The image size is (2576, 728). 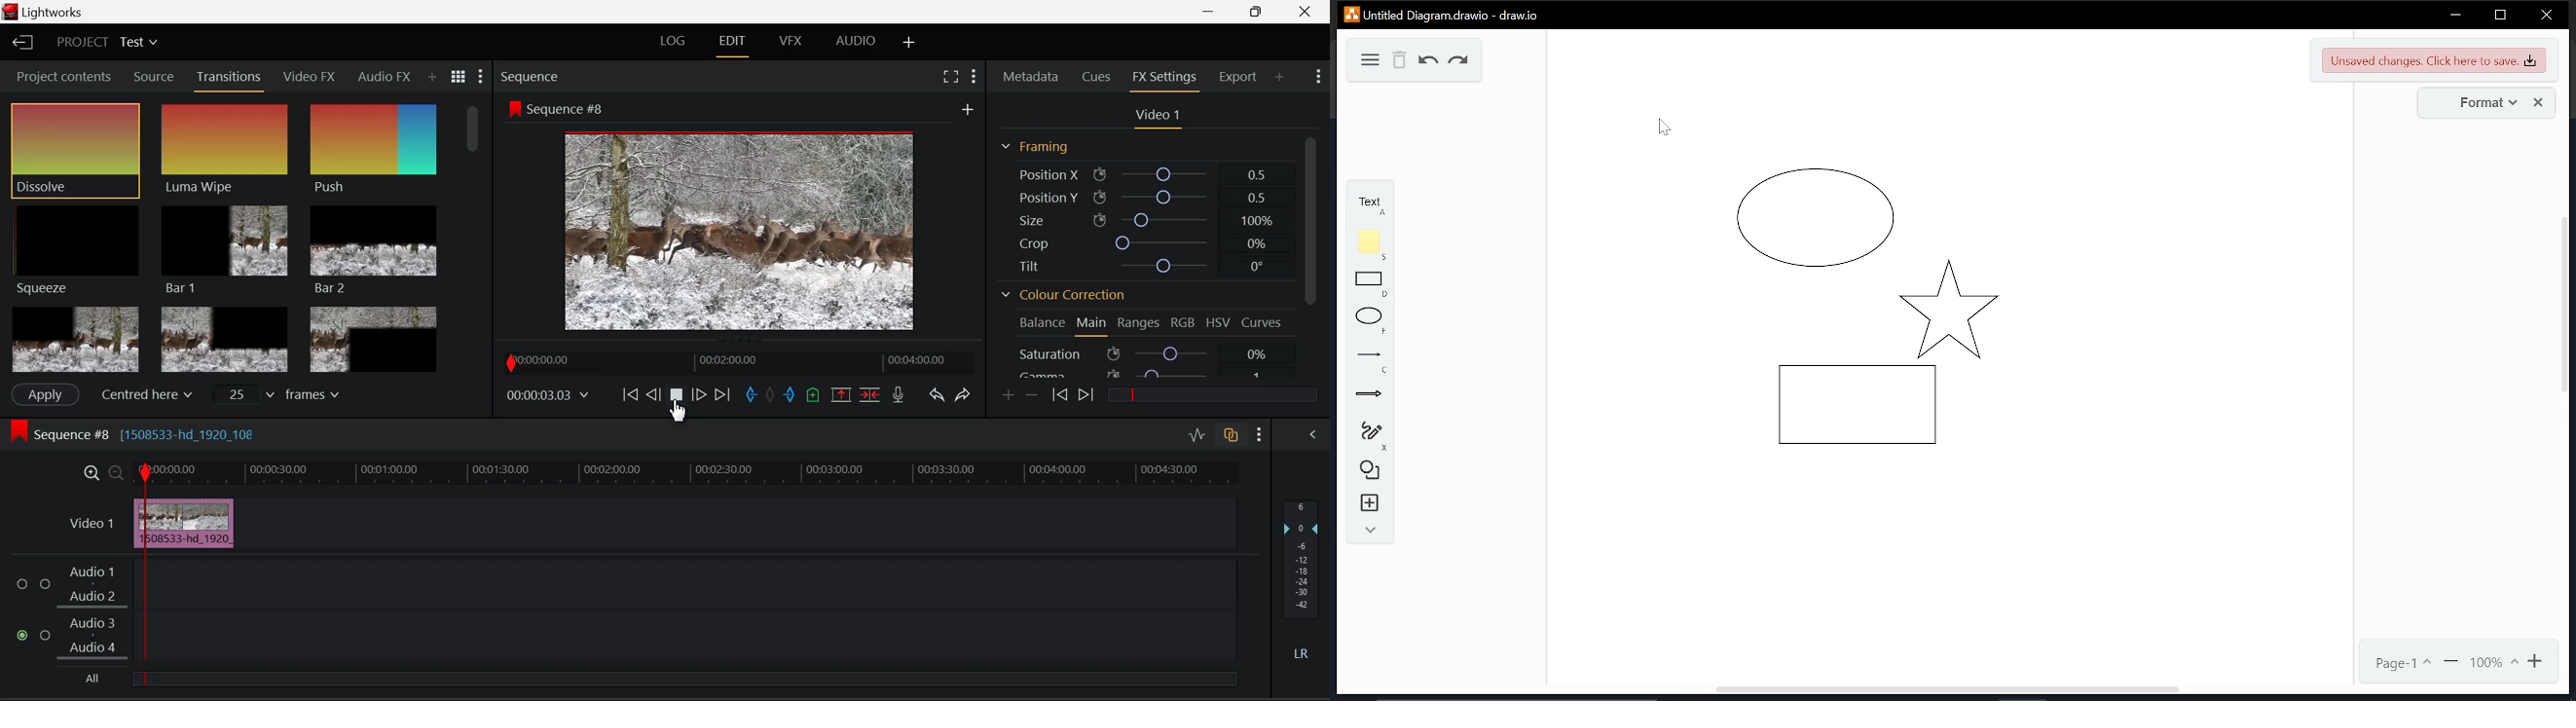 What do you see at coordinates (2404, 663) in the screenshot?
I see `page1` at bounding box center [2404, 663].